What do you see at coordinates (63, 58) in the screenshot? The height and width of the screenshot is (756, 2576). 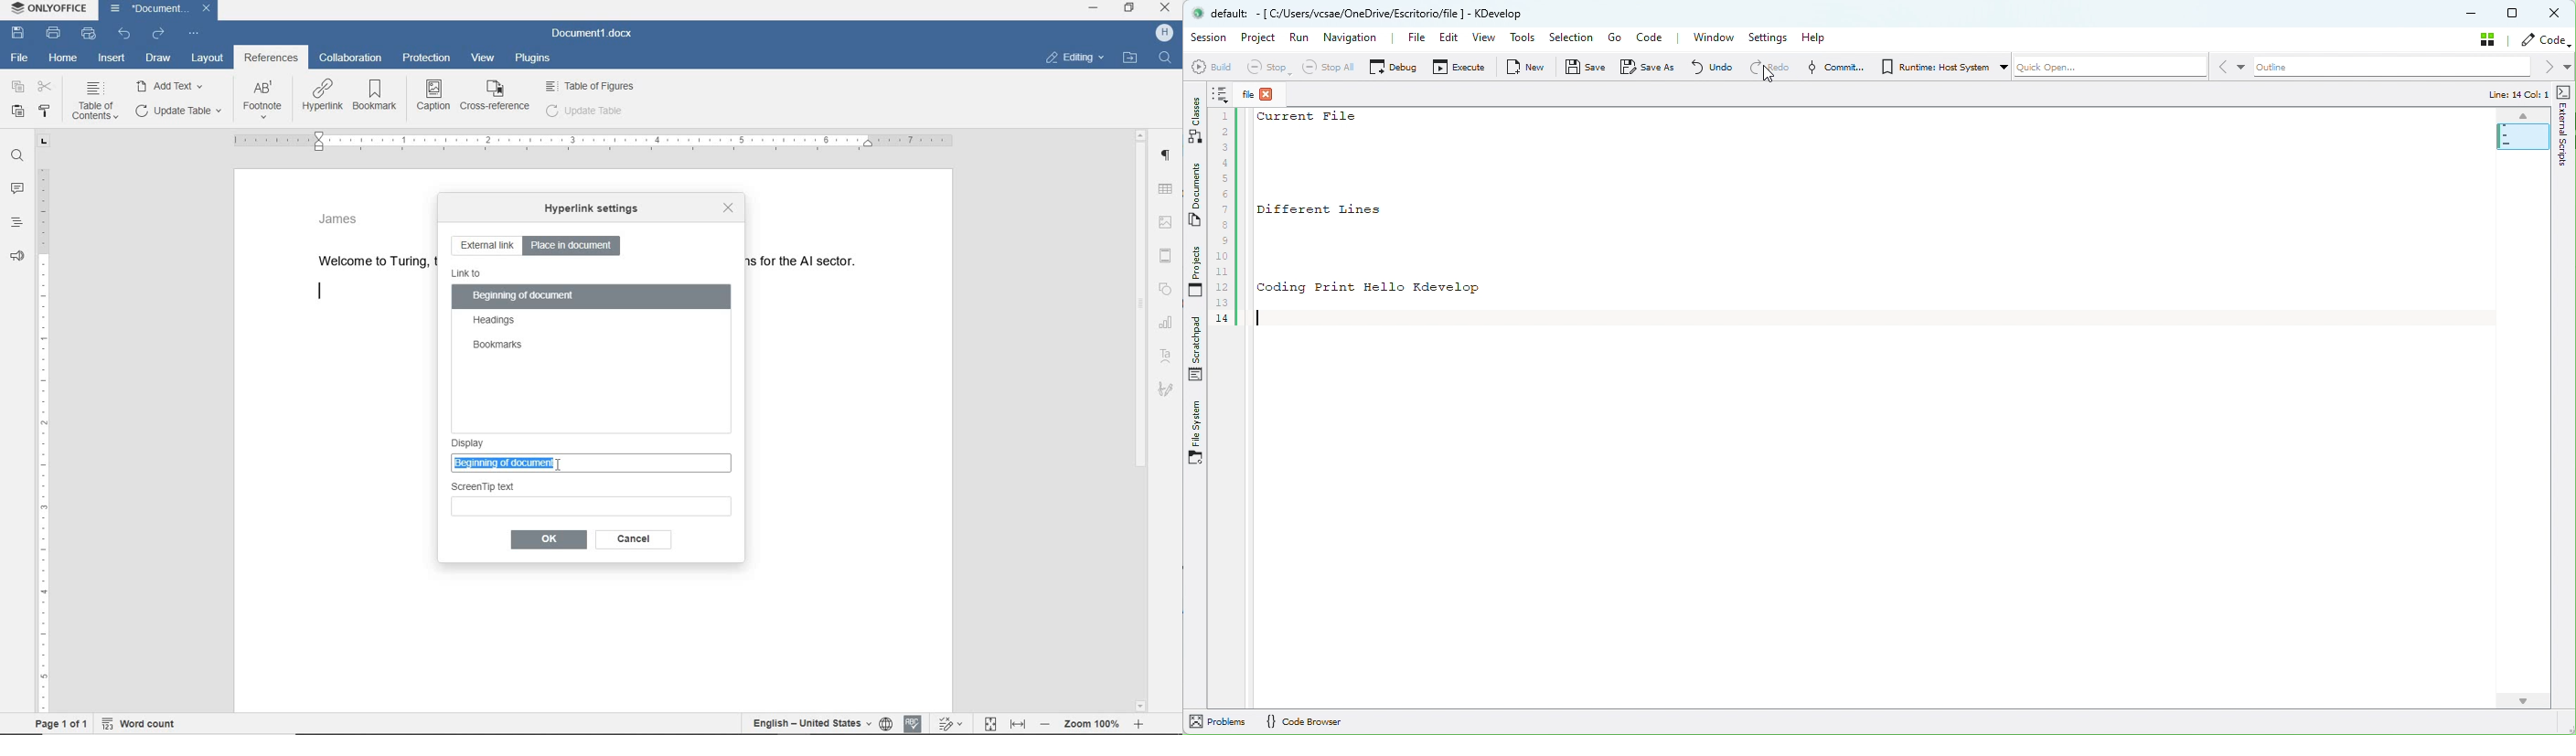 I see `home` at bounding box center [63, 58].